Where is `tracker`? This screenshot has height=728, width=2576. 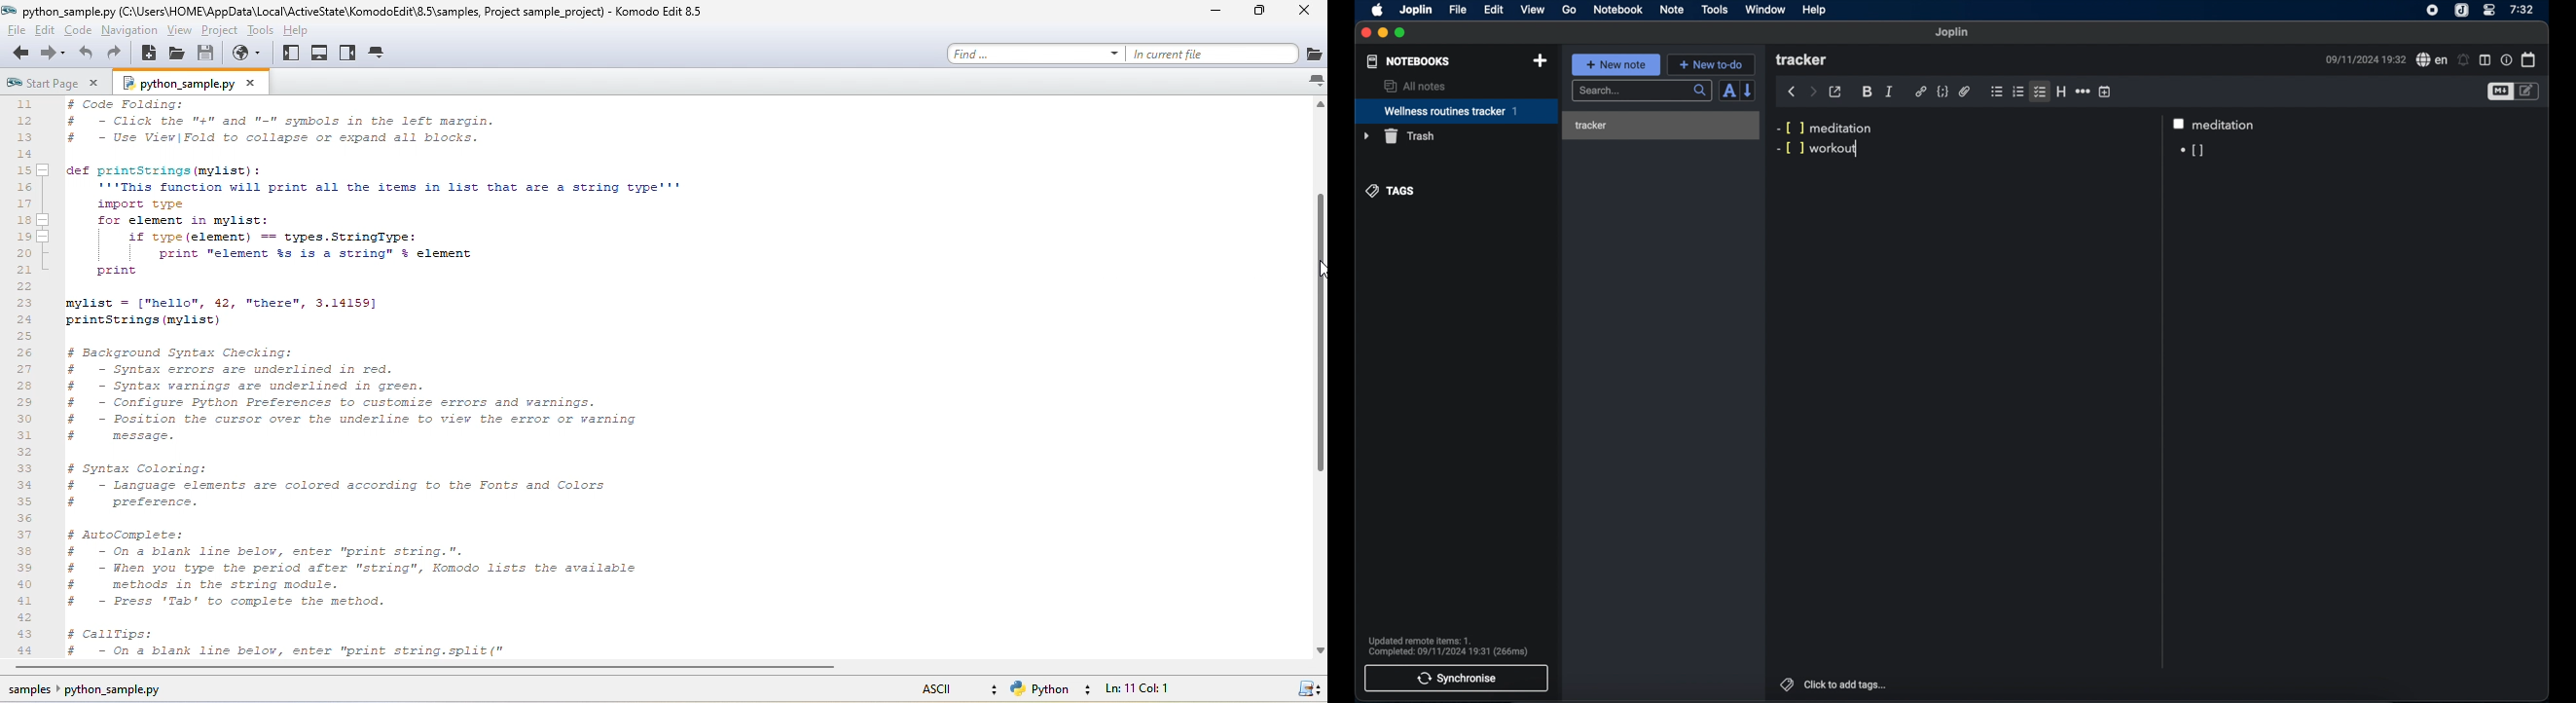 tracker is located at coordinates (1661, 127).